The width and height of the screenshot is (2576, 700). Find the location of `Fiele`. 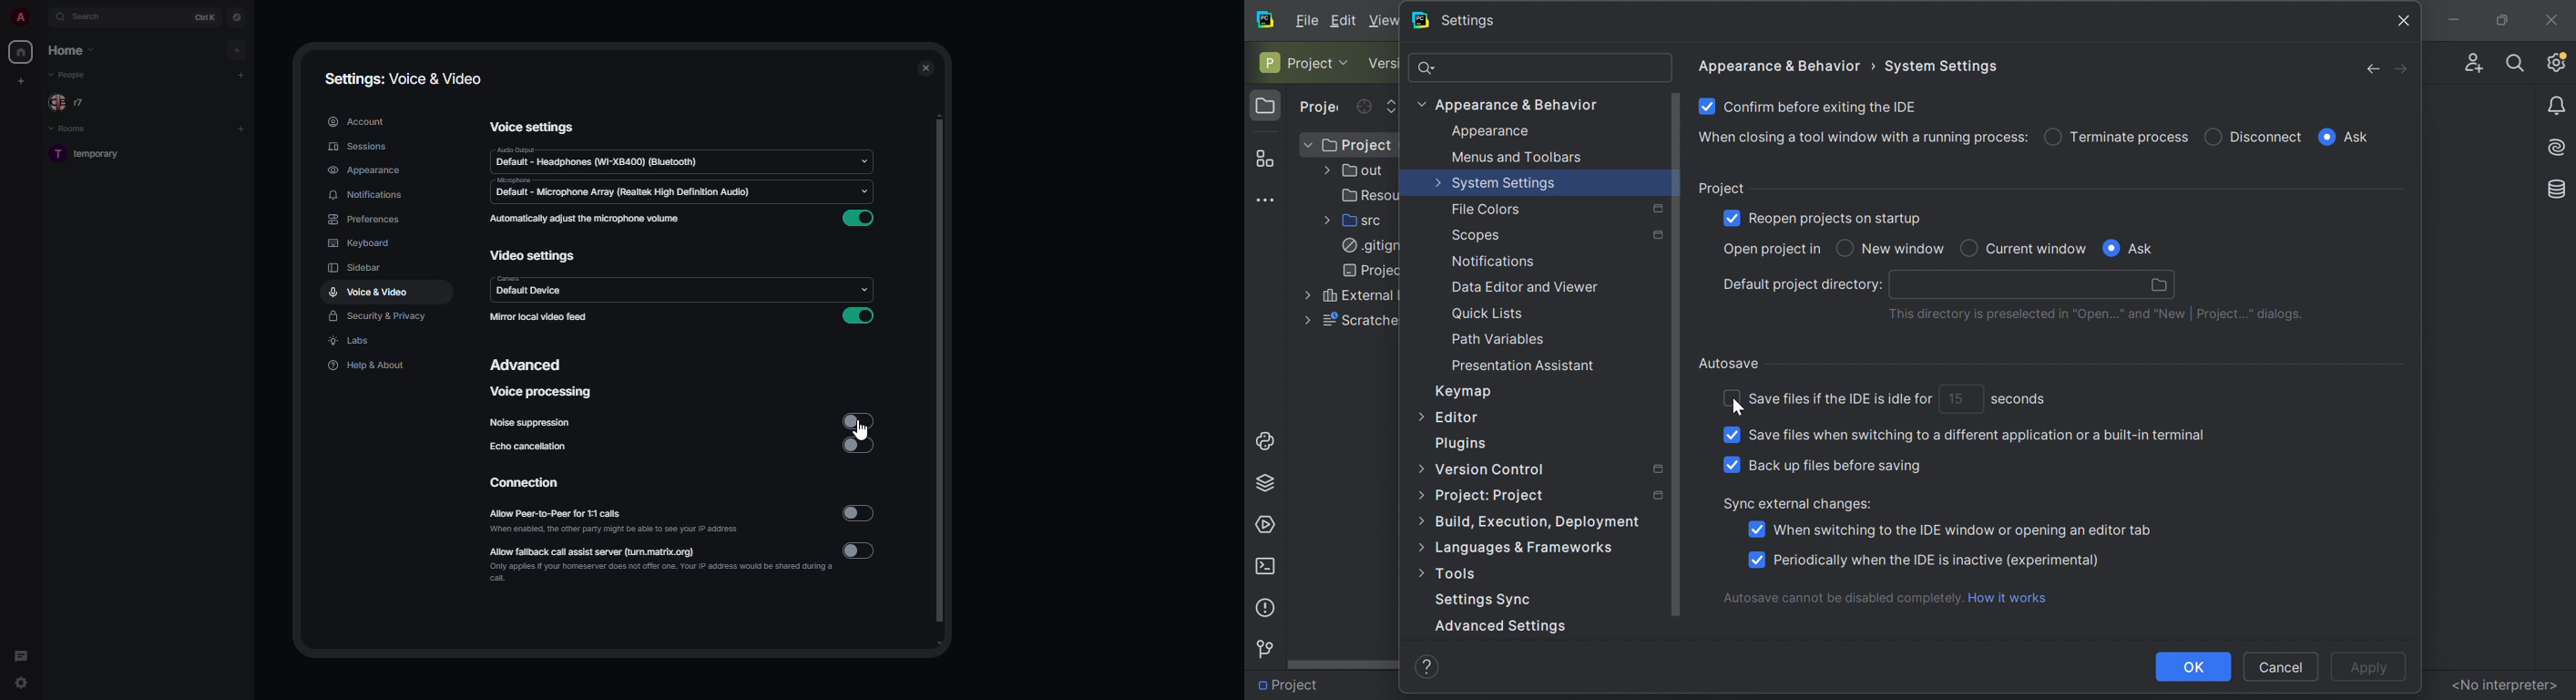

Fiele is located at coordinates (1309, 19).